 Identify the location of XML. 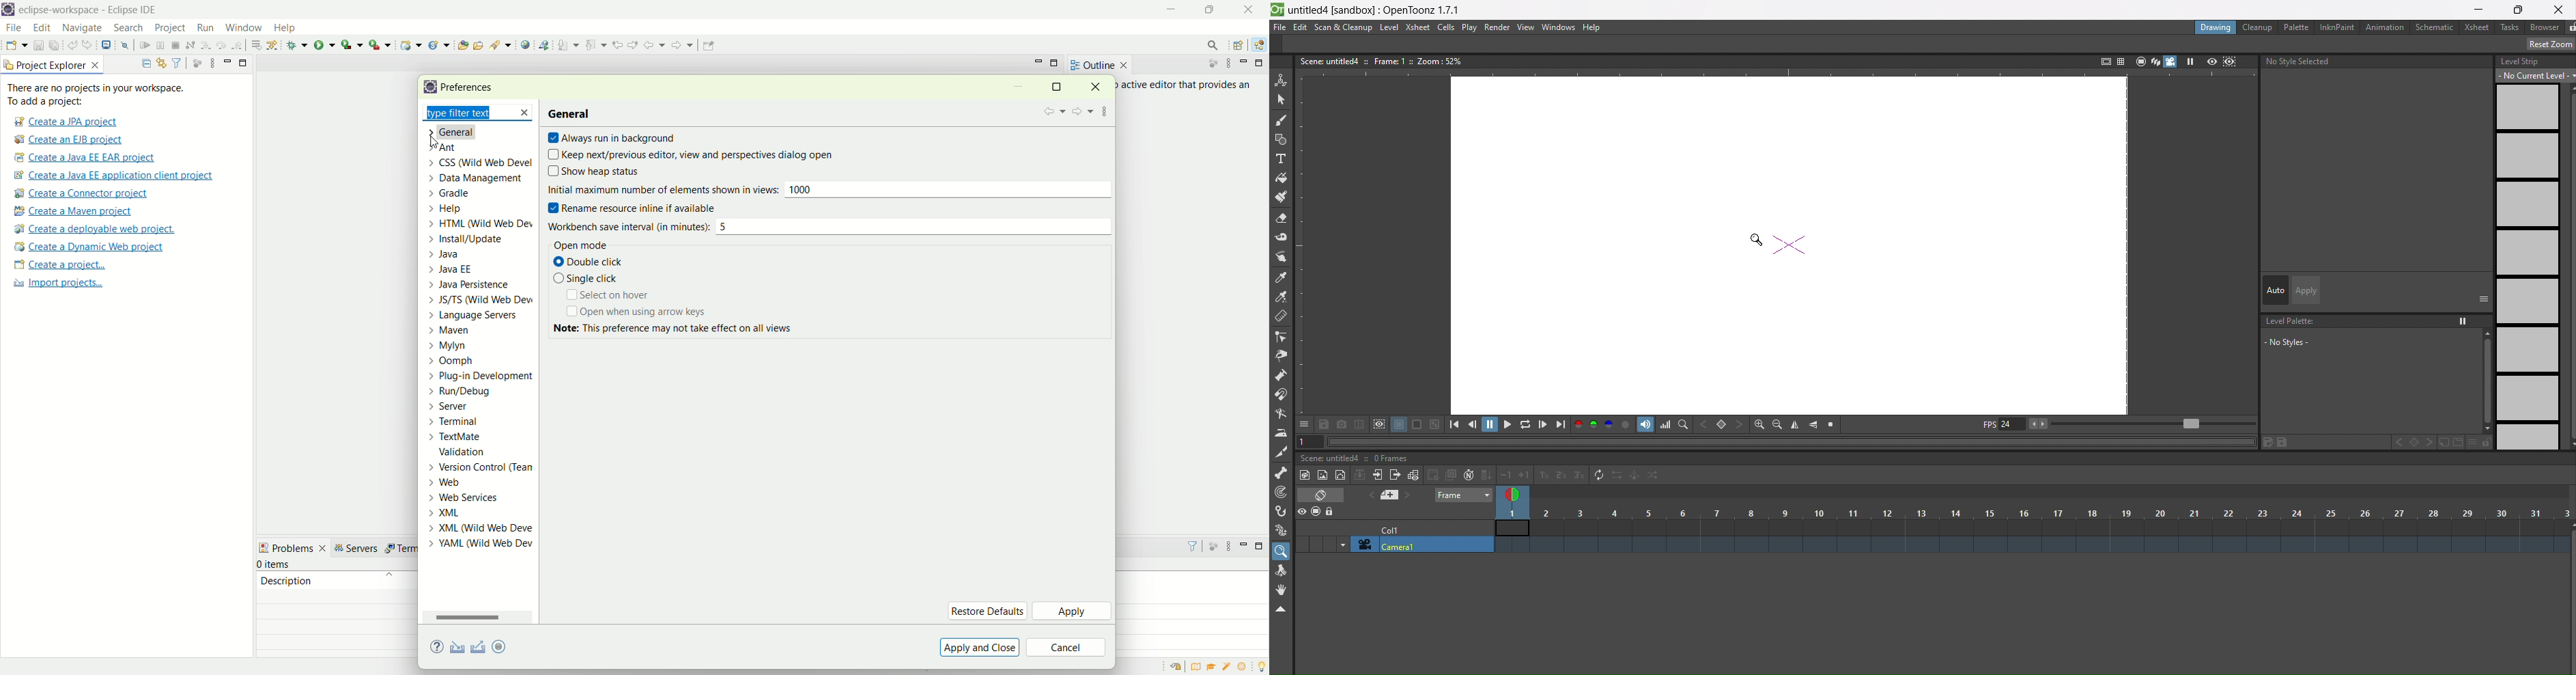
(482, 527).